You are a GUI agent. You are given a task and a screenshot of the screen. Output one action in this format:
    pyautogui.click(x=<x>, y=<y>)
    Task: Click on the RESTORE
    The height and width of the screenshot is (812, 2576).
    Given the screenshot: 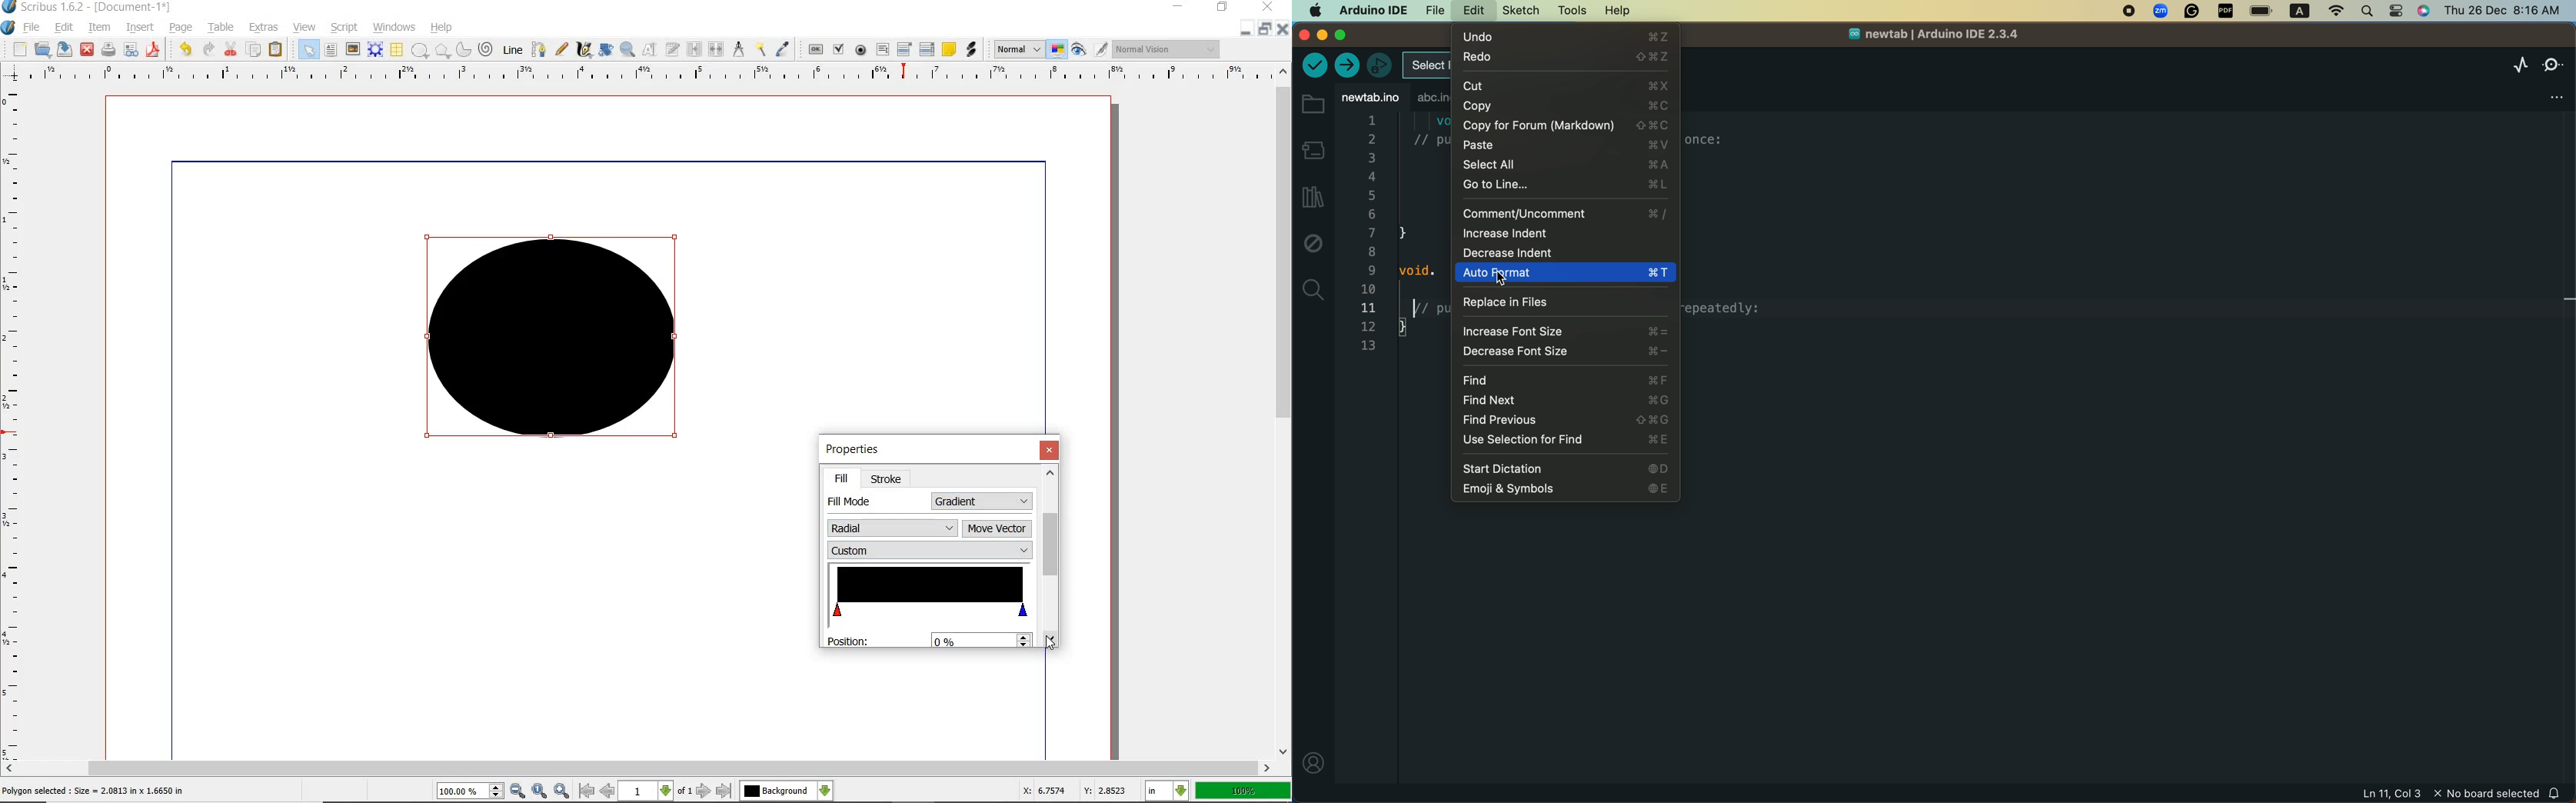 What is the action you would take?
    pyautogui.click(x=1265, y=29)
    